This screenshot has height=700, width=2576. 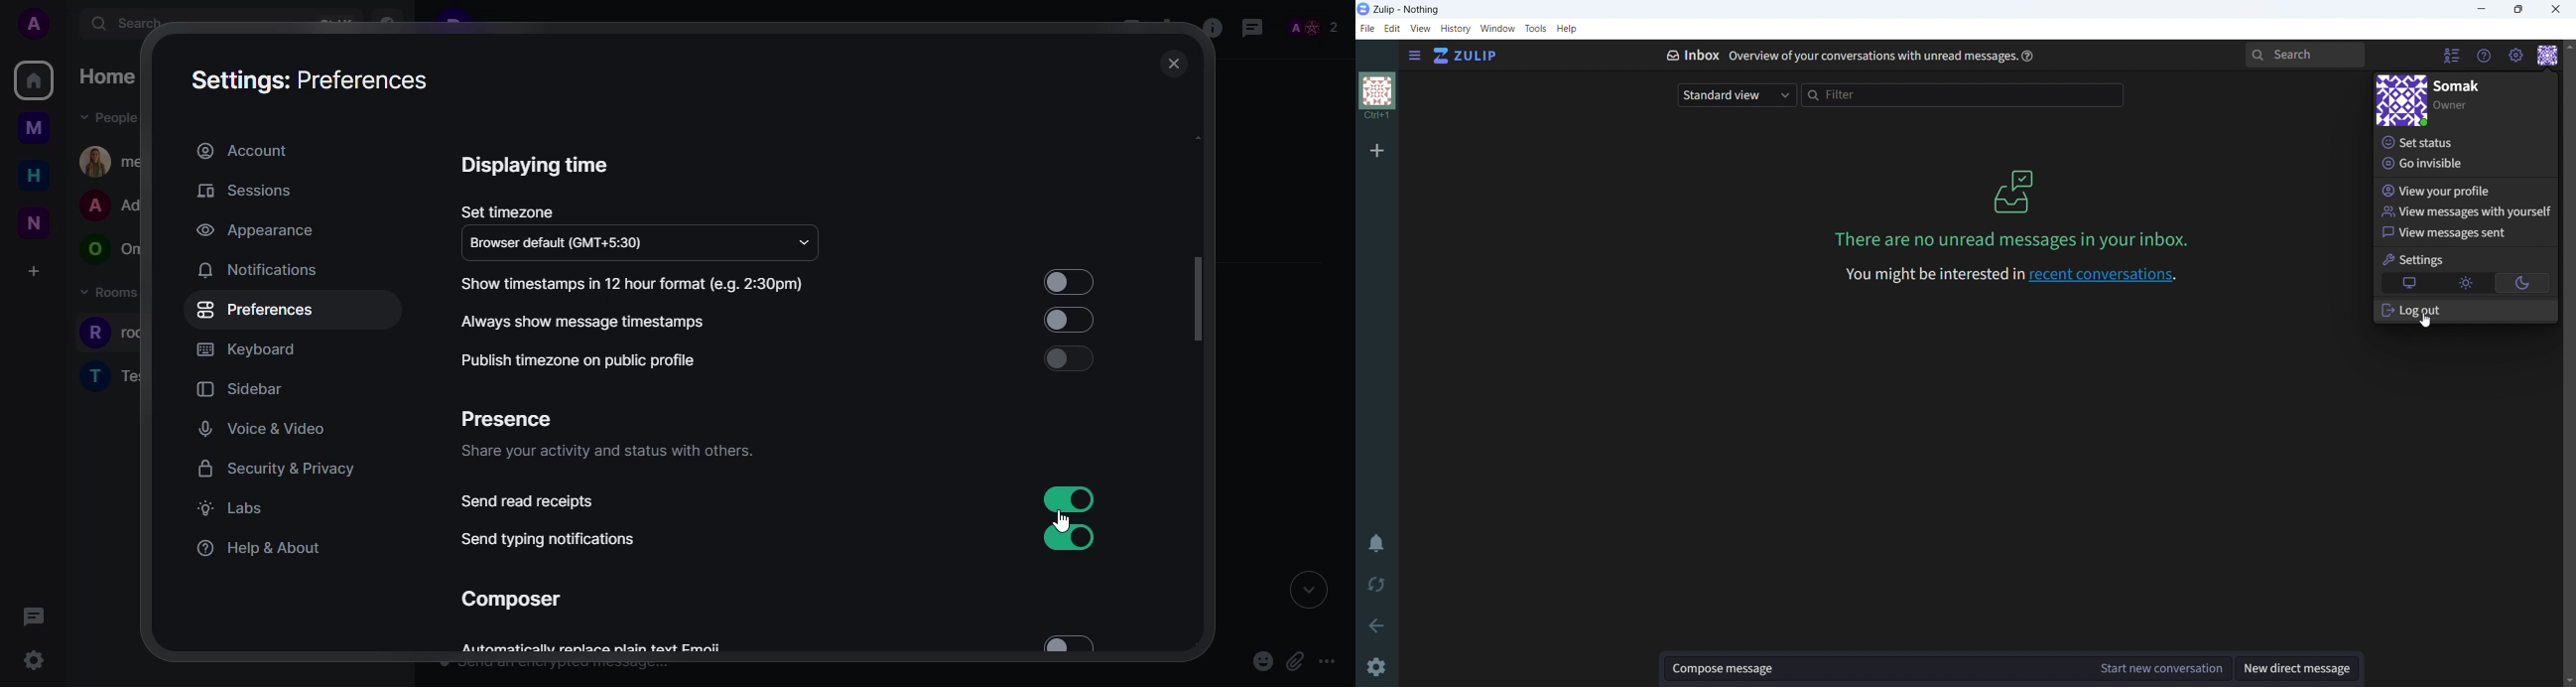 What do you see at coordinates (2163, 668) in the screenshot?
I see `start new conversation` at bounding box center [2163, 668].